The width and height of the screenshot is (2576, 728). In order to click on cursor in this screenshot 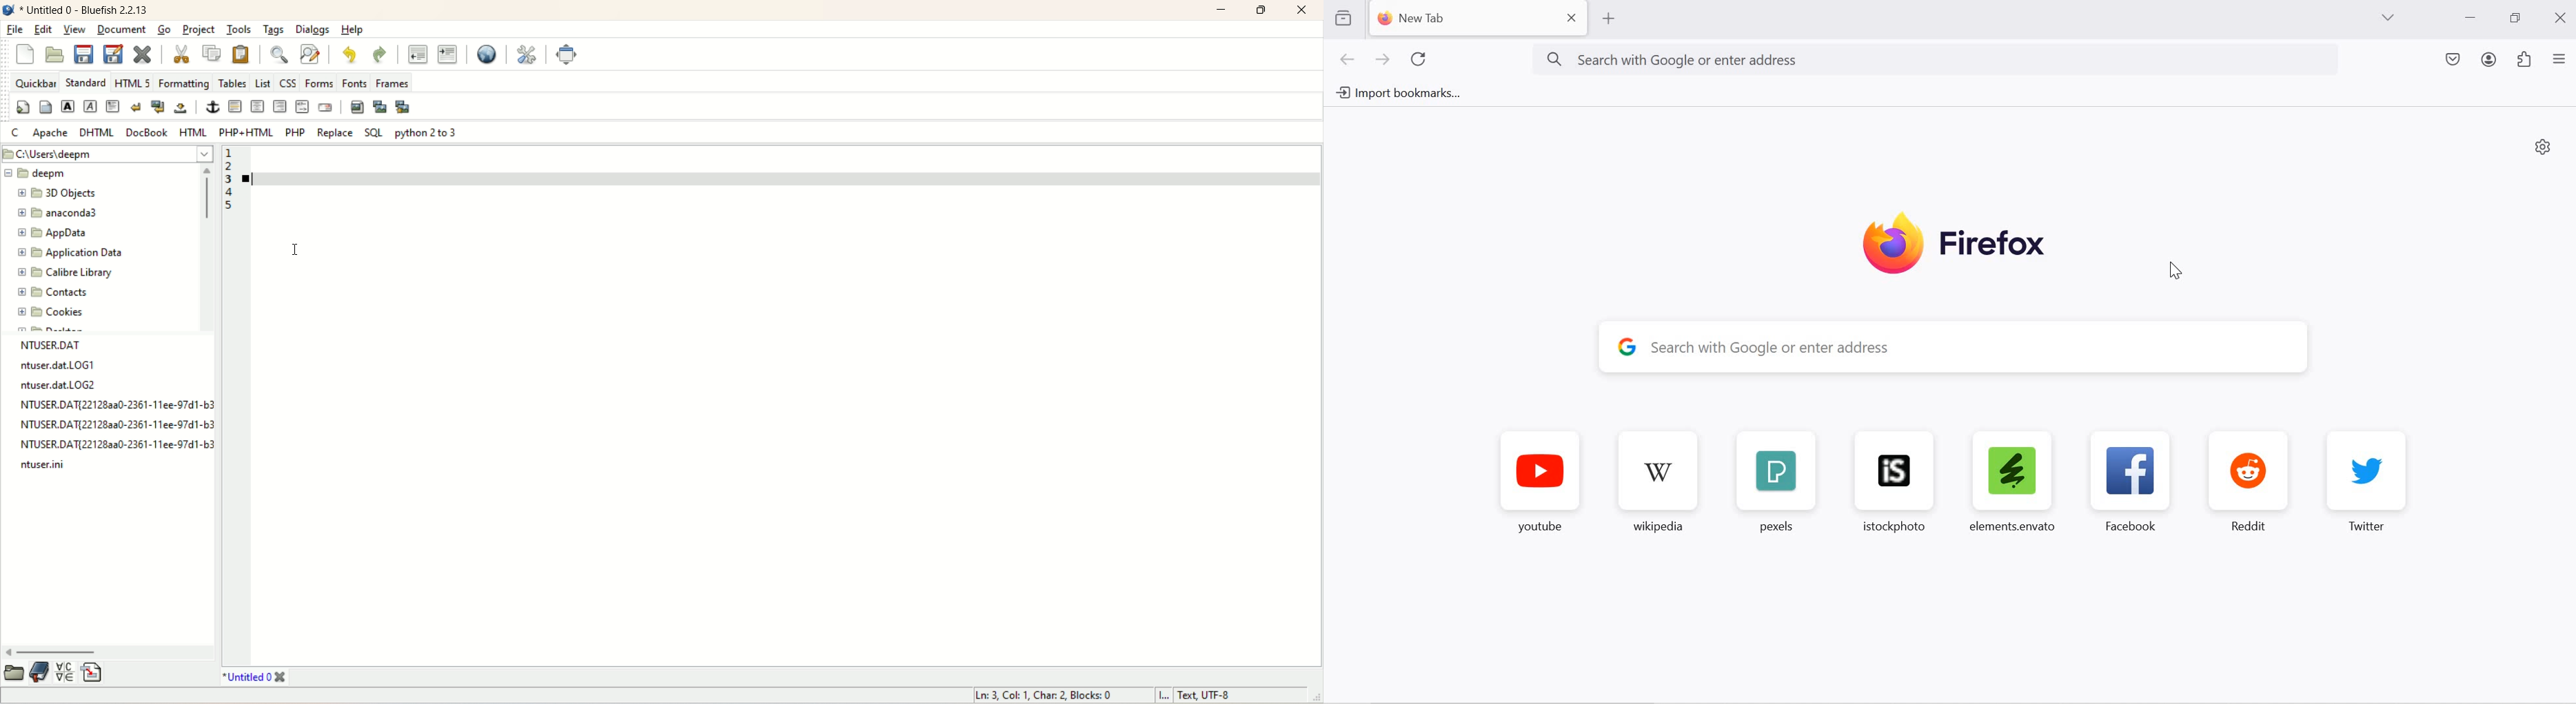, I will do `click(2178, 269)`.